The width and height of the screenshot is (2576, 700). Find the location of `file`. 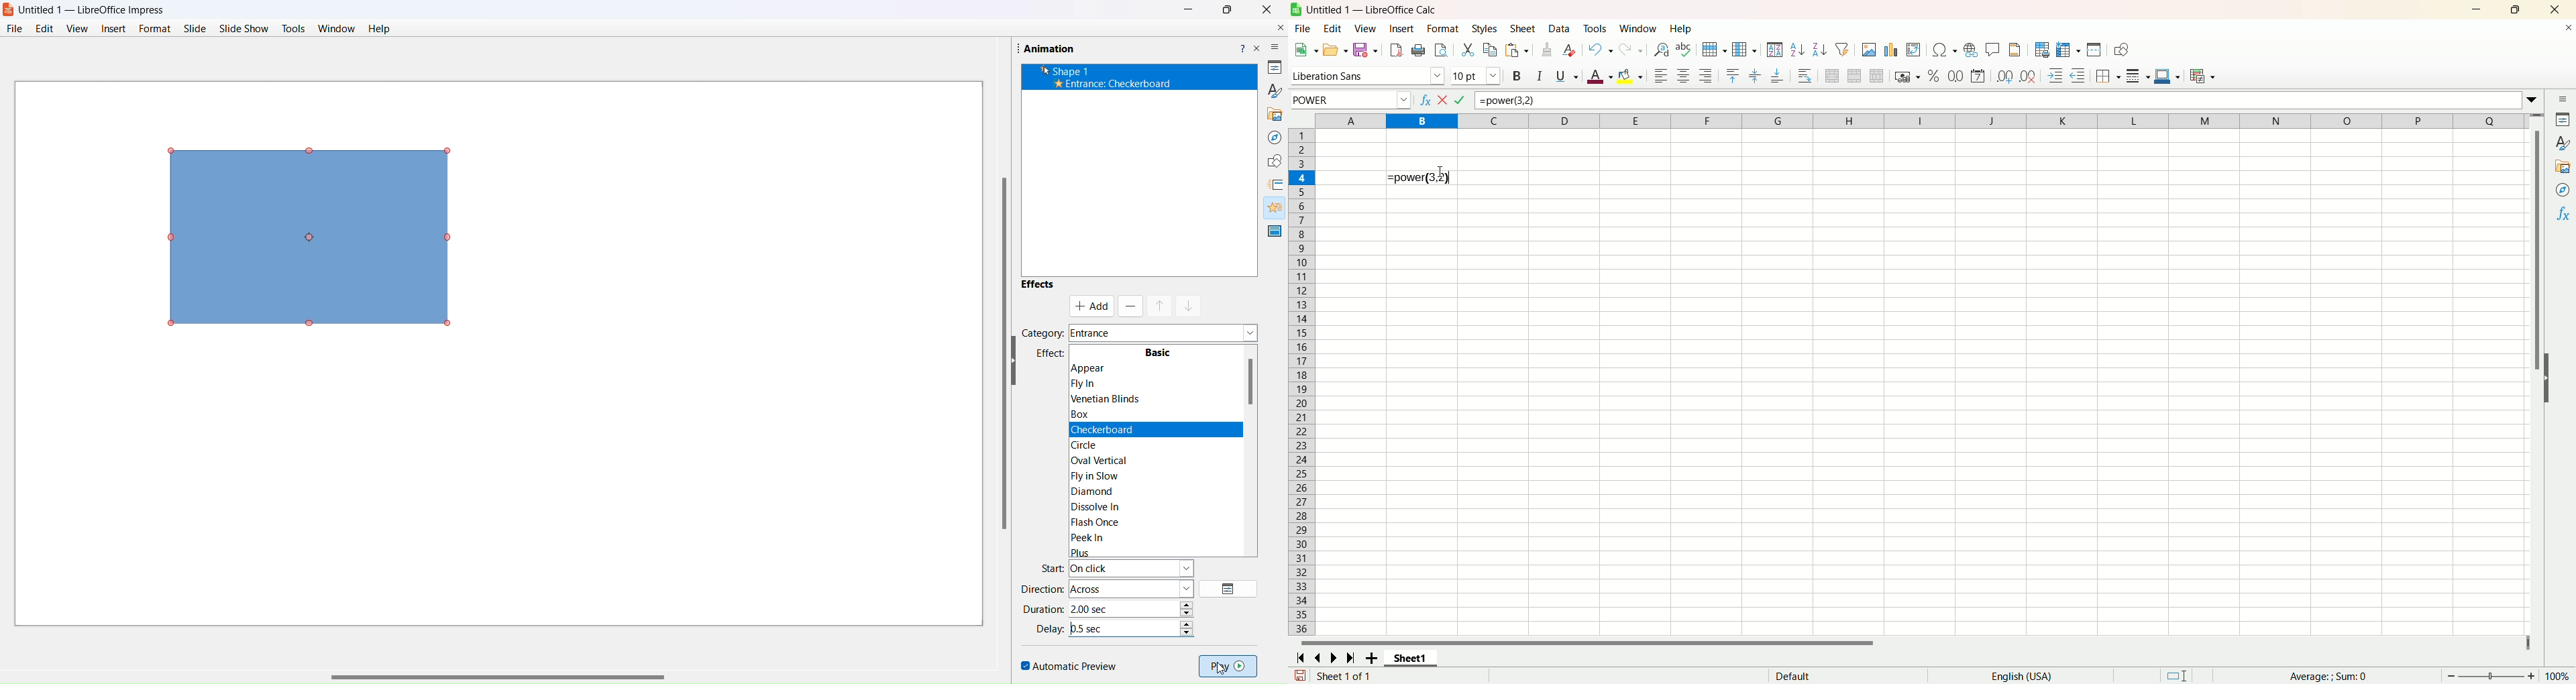

file is located at coordinates (15, 28).